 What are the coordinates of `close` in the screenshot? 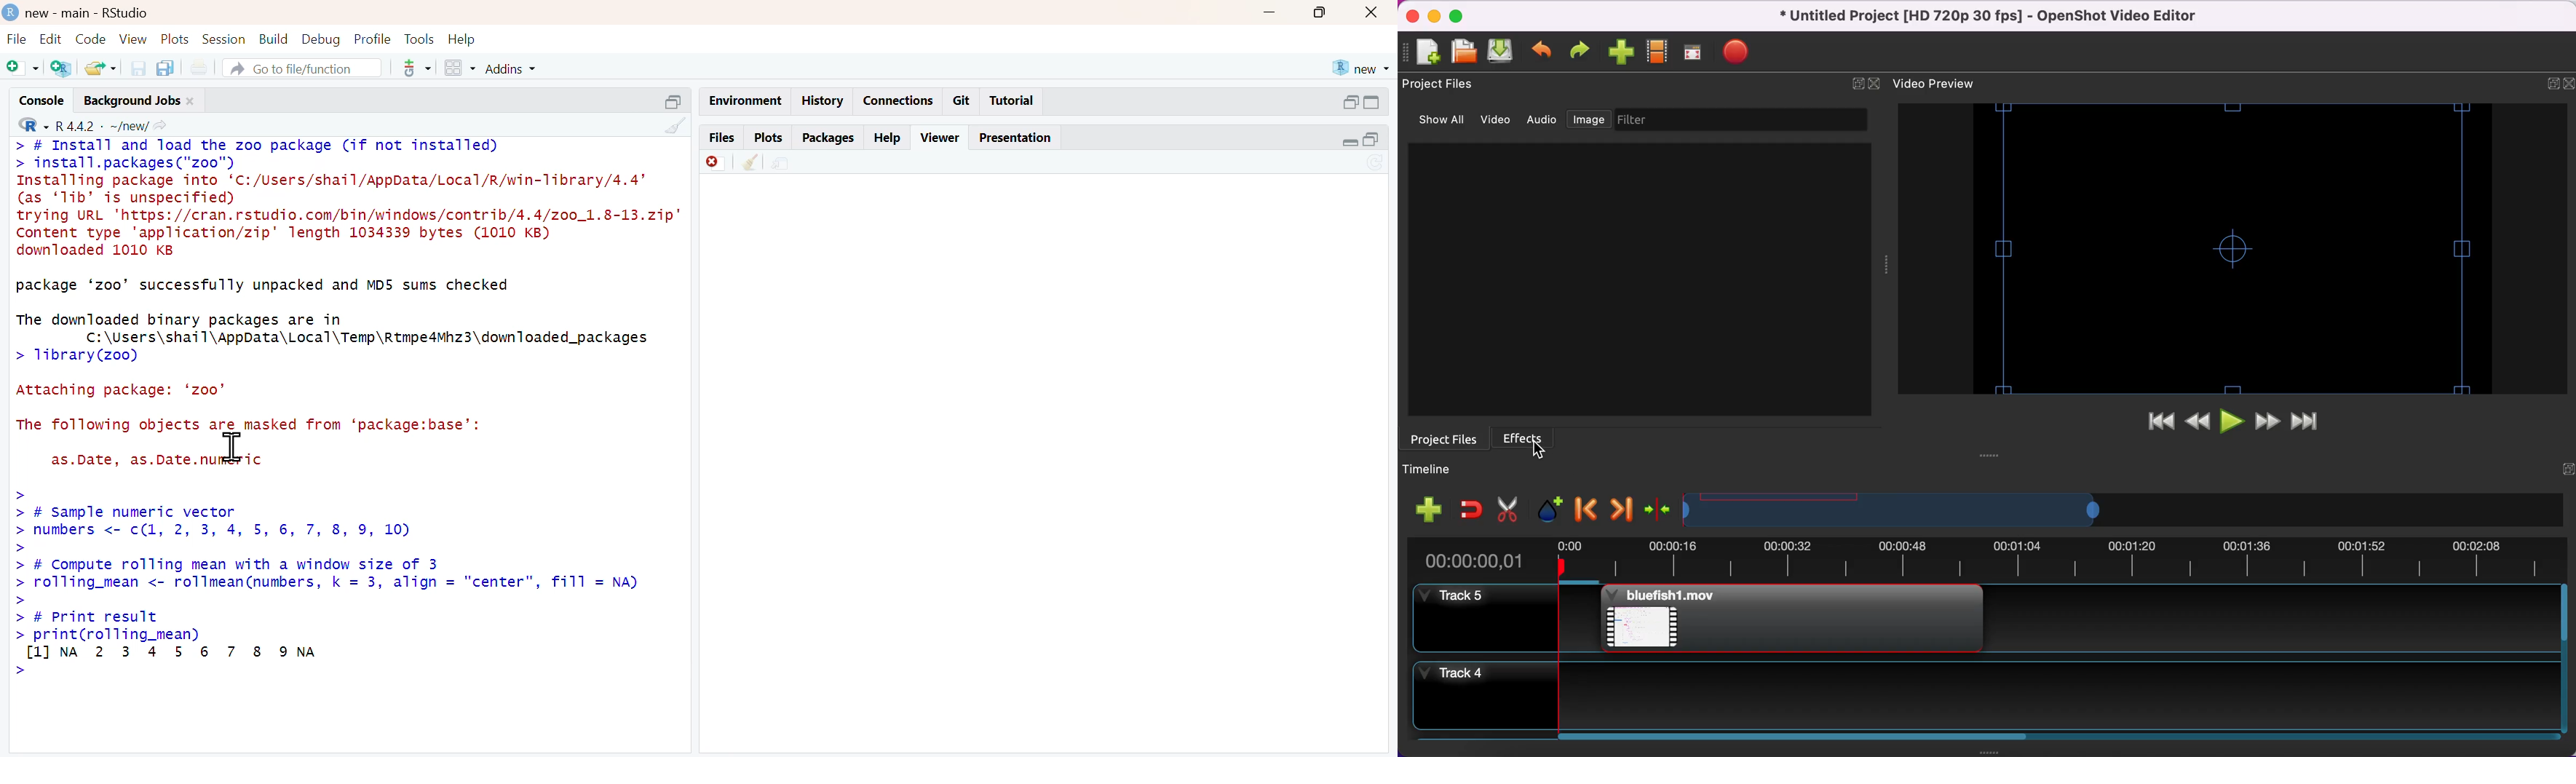 It's located at (2569, 87).